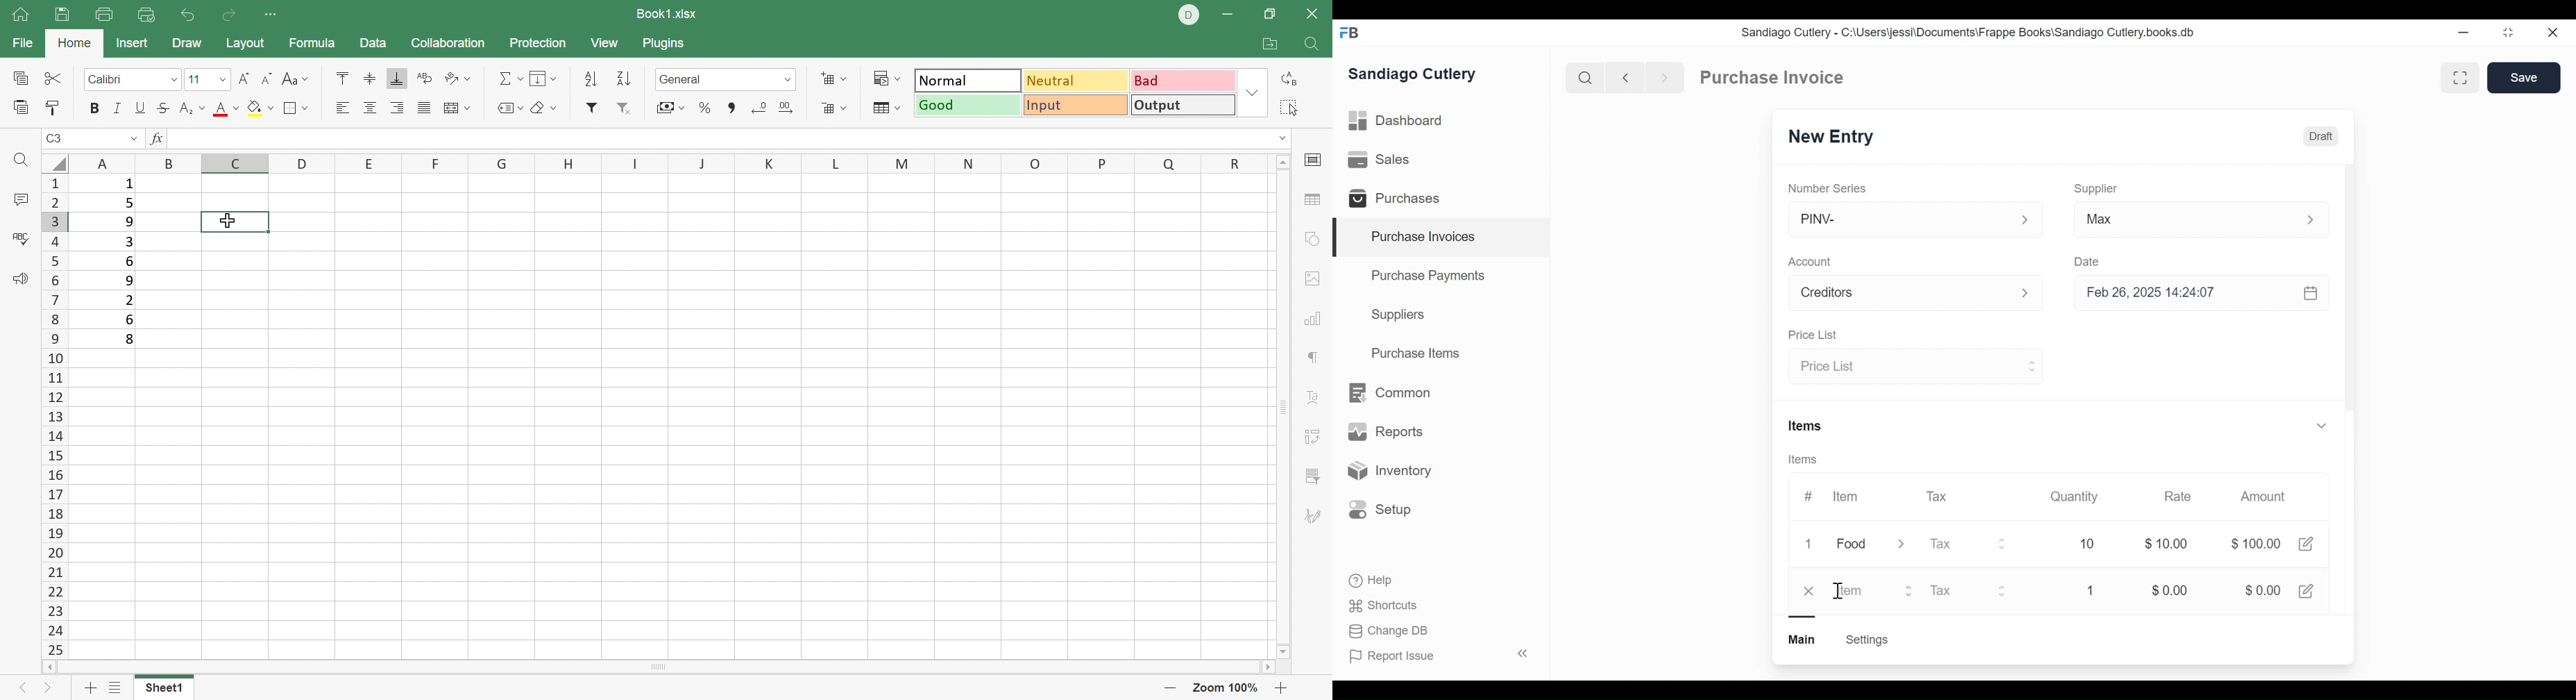 The image size is (2576, 700). I want to click on Decrement font size, so click(265, 80).